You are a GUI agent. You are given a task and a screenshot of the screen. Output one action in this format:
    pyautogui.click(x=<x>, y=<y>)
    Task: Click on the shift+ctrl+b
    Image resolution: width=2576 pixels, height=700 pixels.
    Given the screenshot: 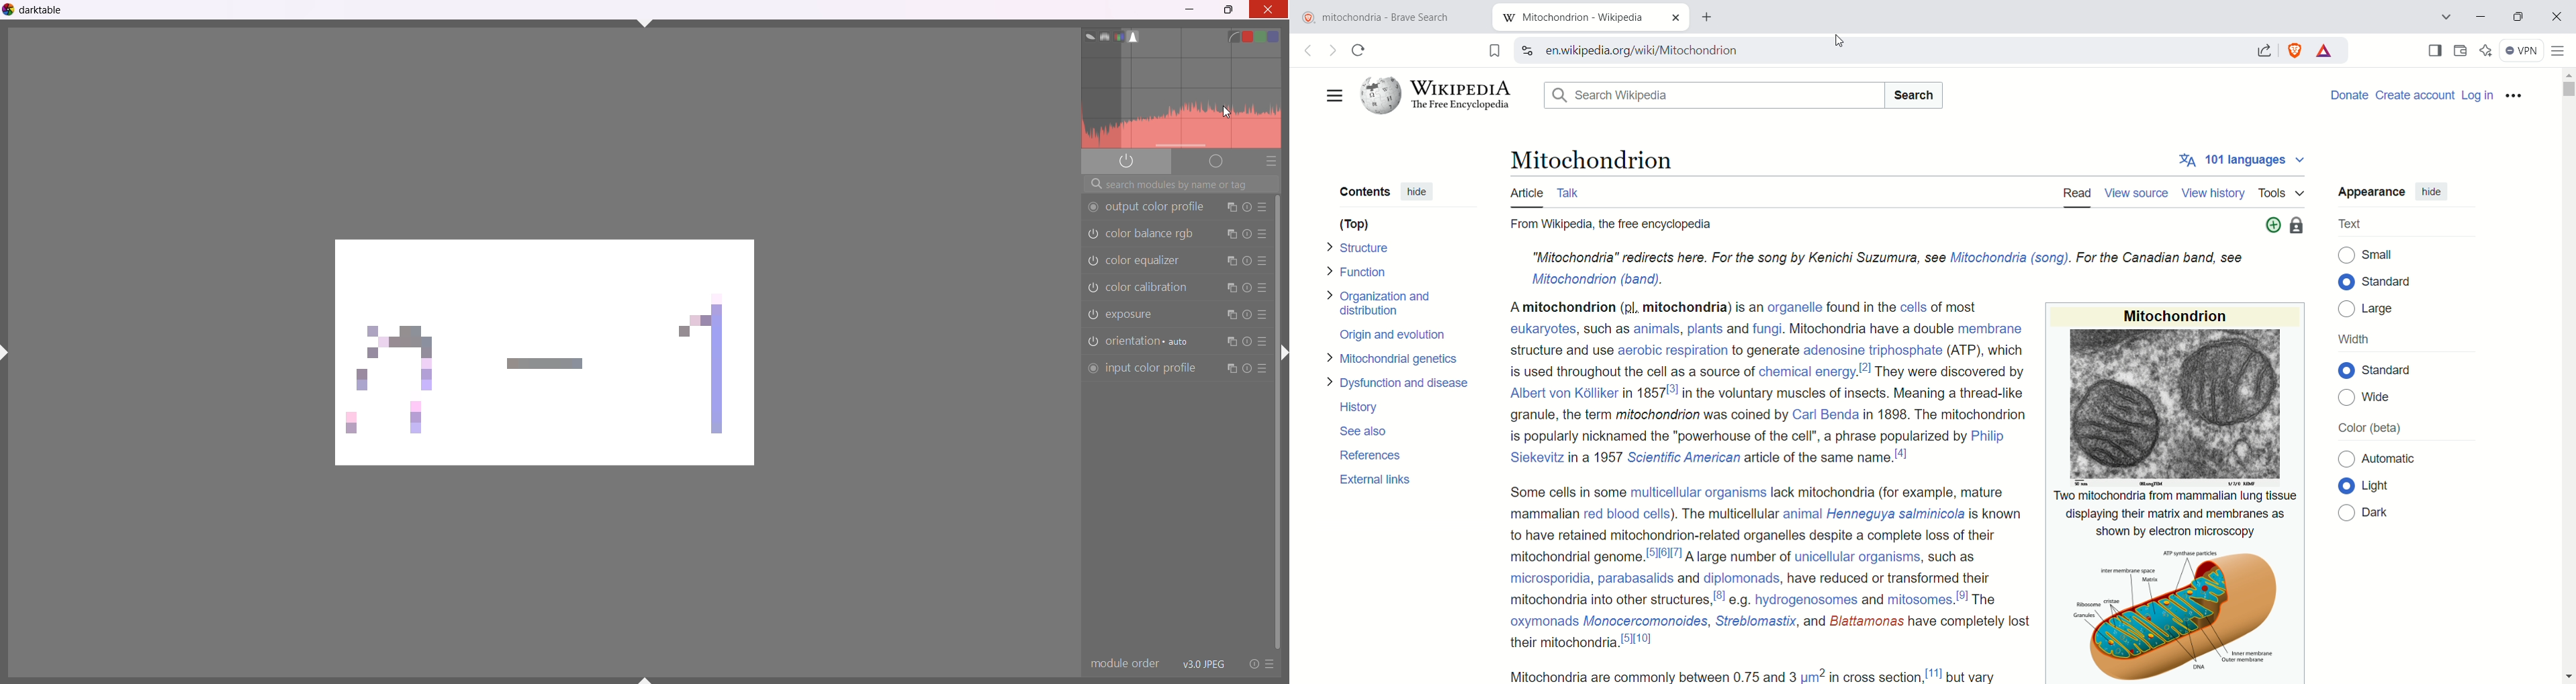 What is the action you would take?
    pyautogui.click(x=647, y=679)
    